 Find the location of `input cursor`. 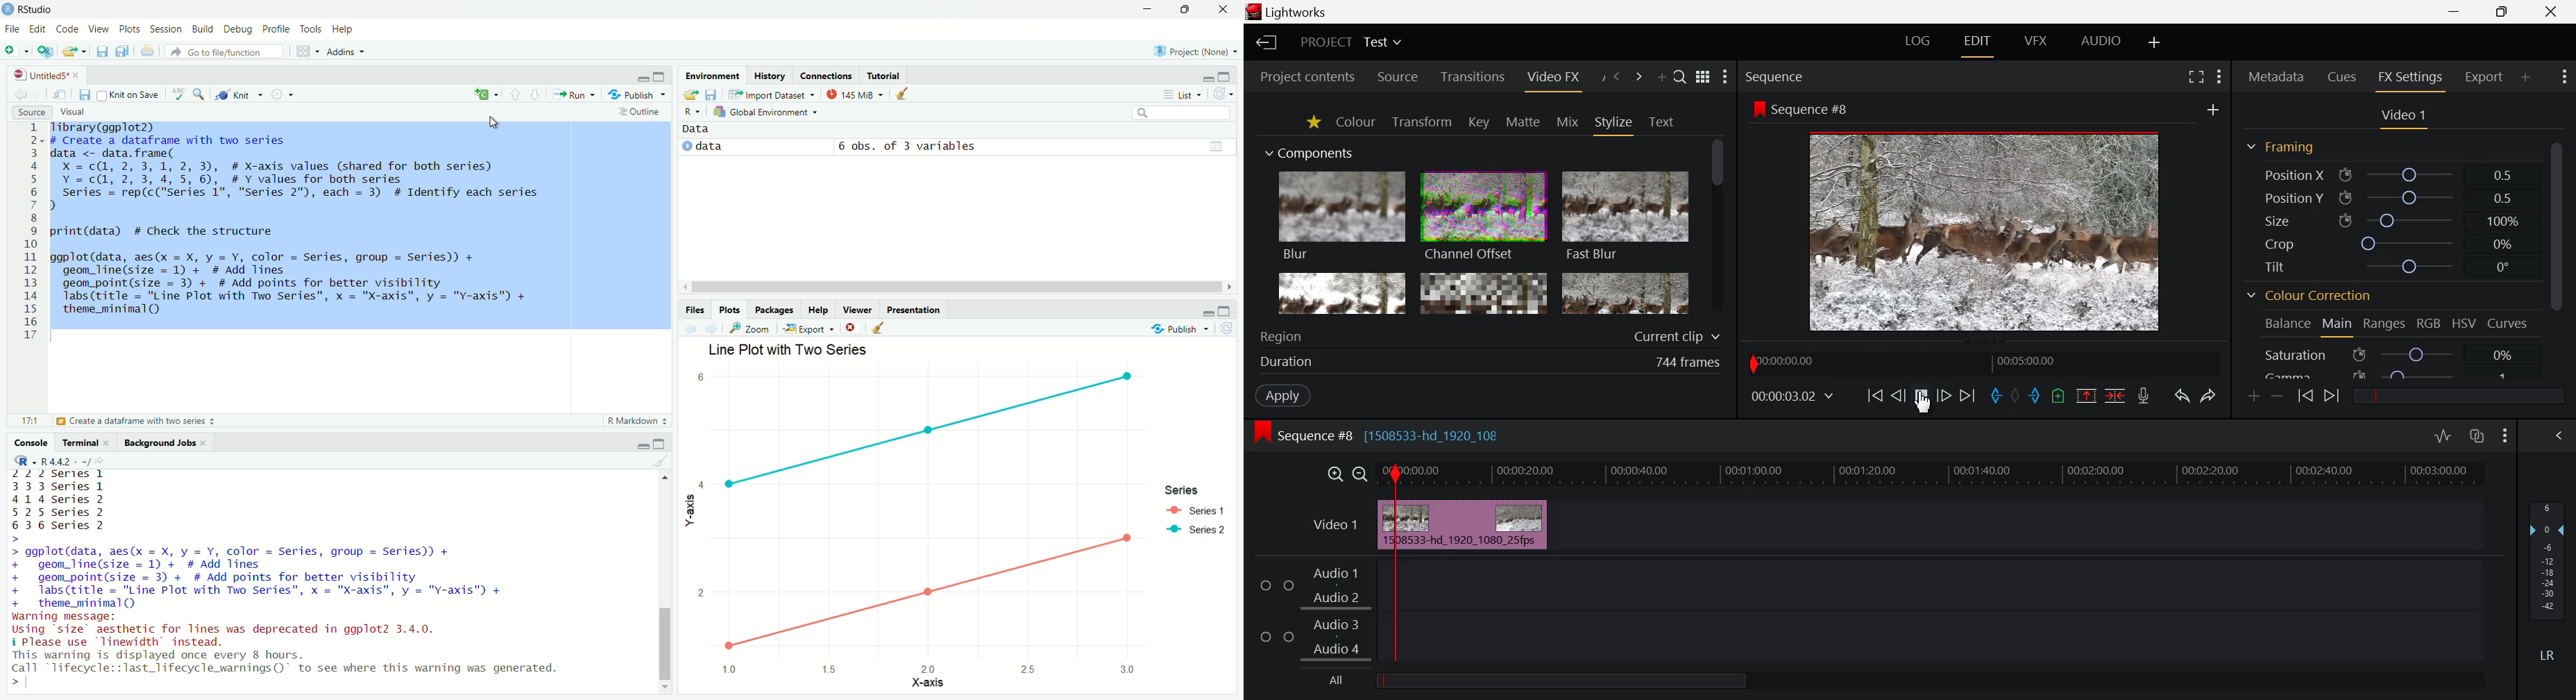

input cursor is located at coordinates (30, 681).